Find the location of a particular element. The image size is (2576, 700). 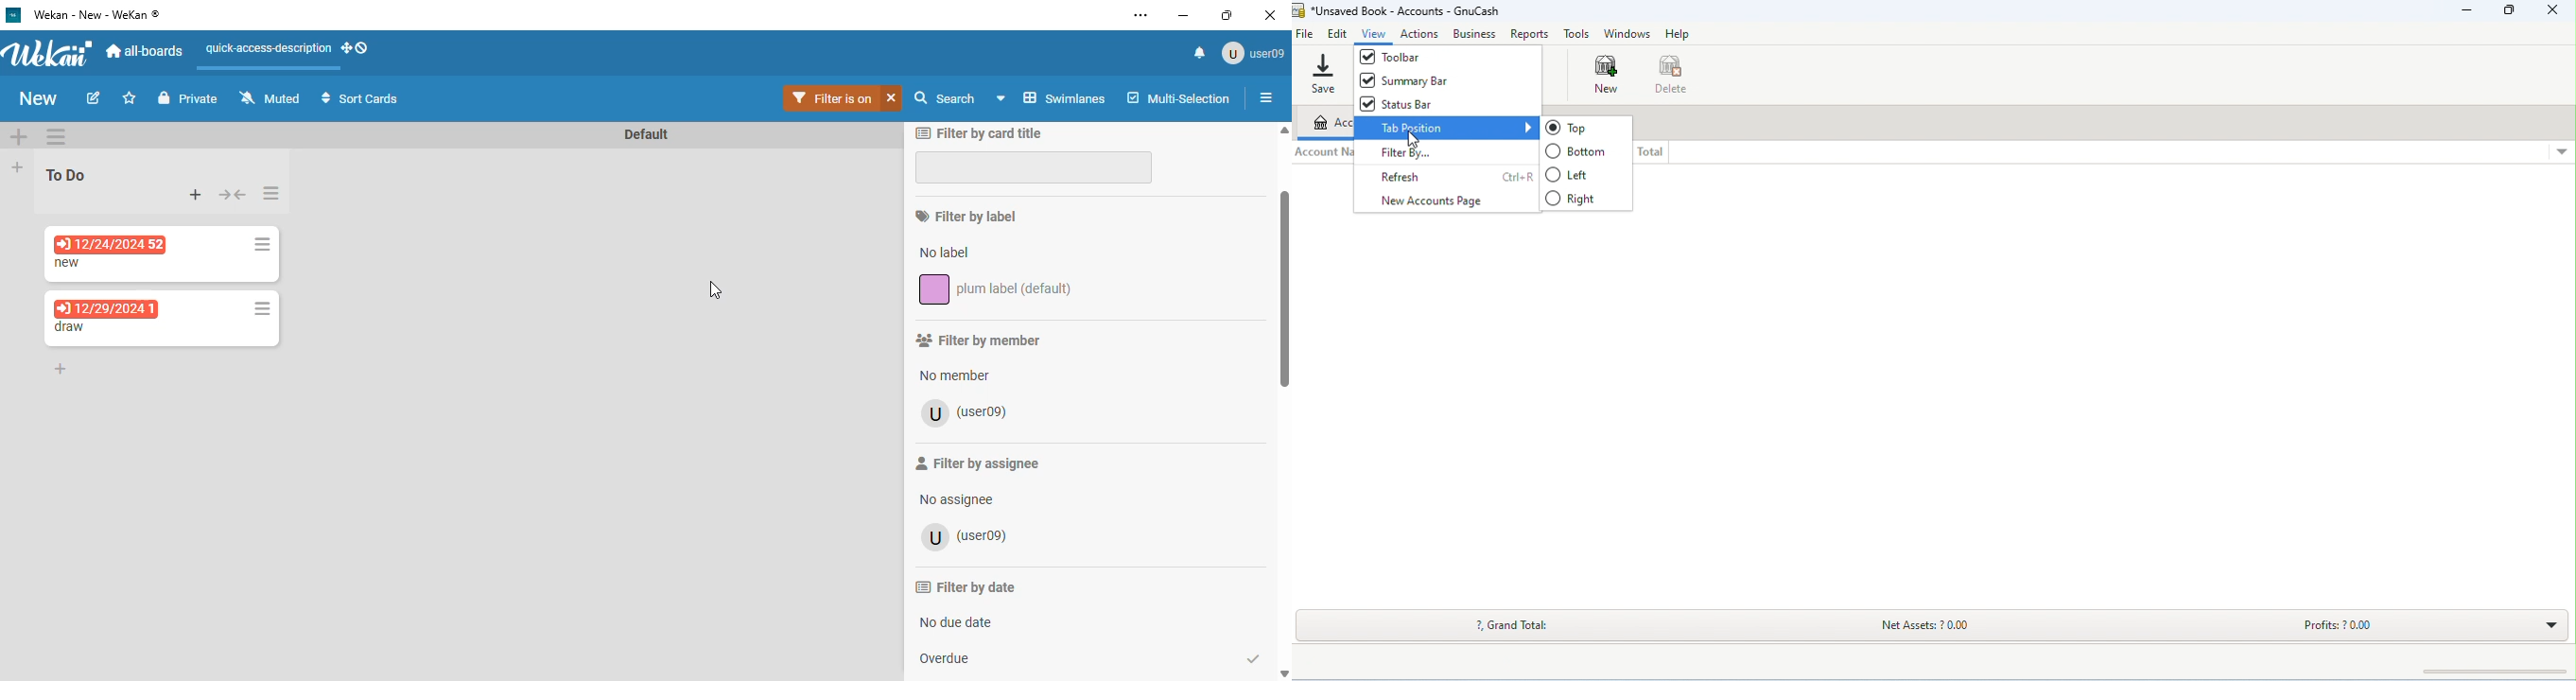

user09 is located at coordinates (1252, 53).